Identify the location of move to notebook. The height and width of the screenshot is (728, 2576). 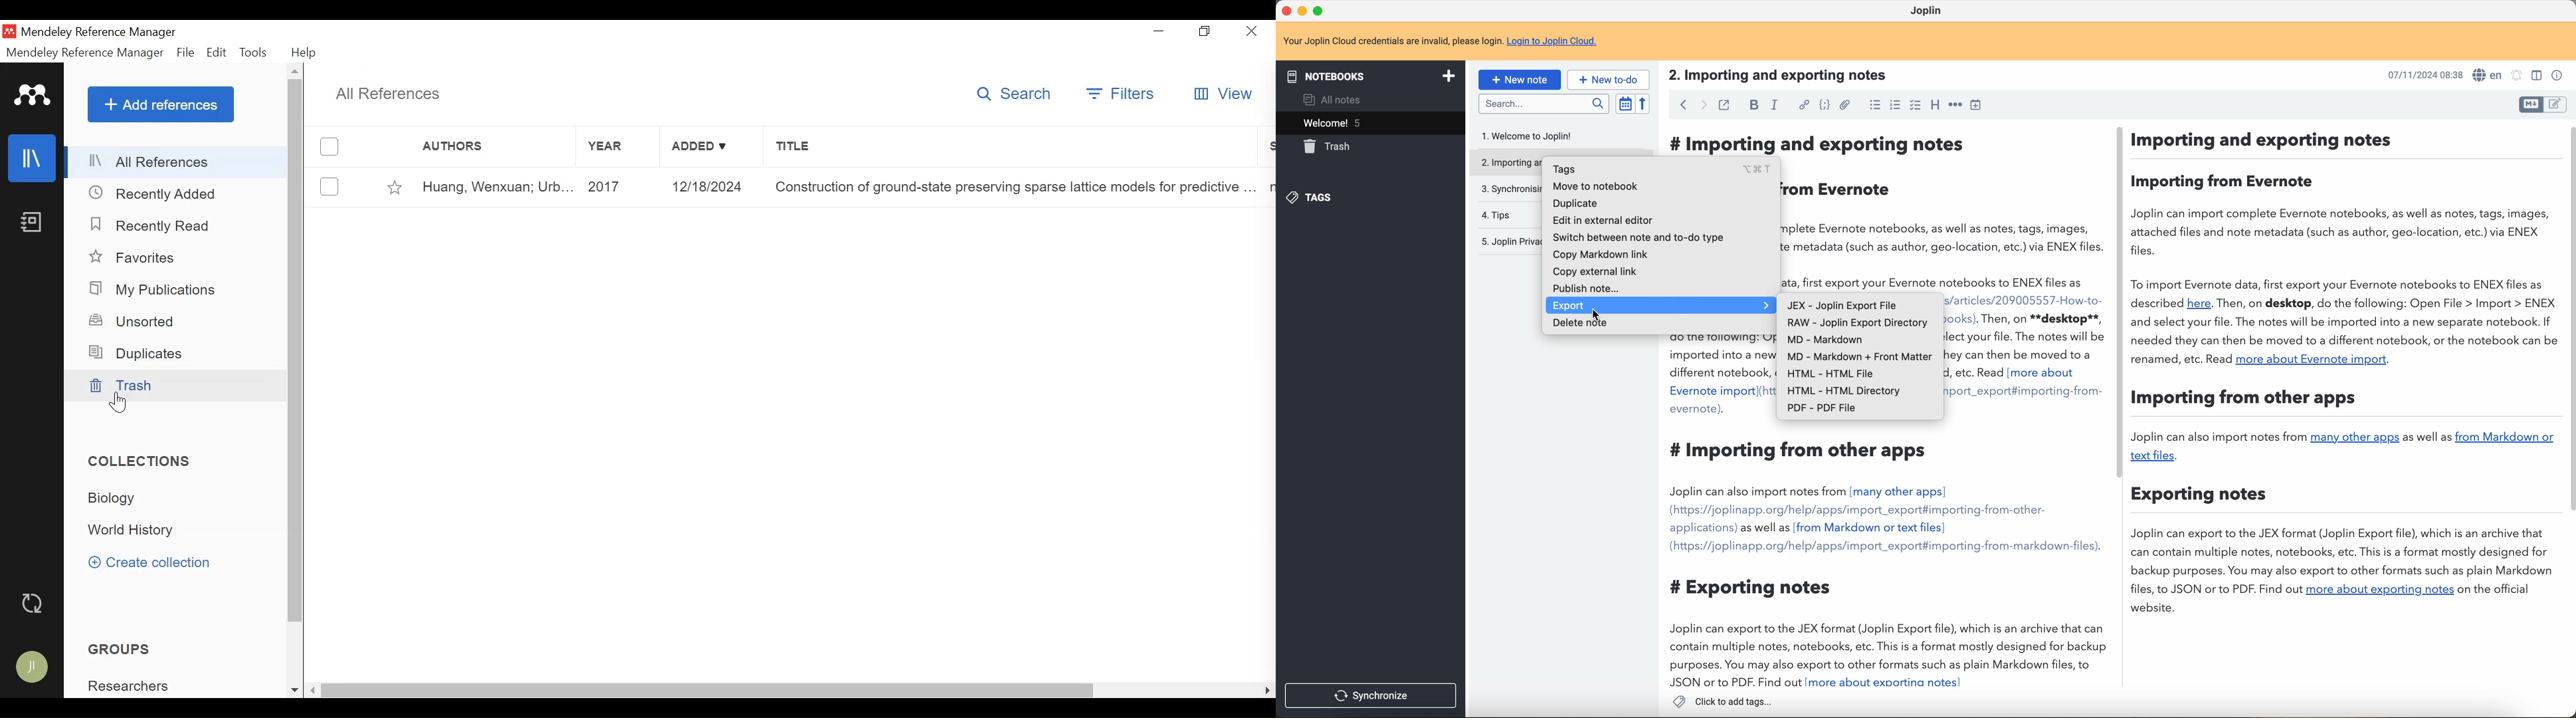
(1596, 185).